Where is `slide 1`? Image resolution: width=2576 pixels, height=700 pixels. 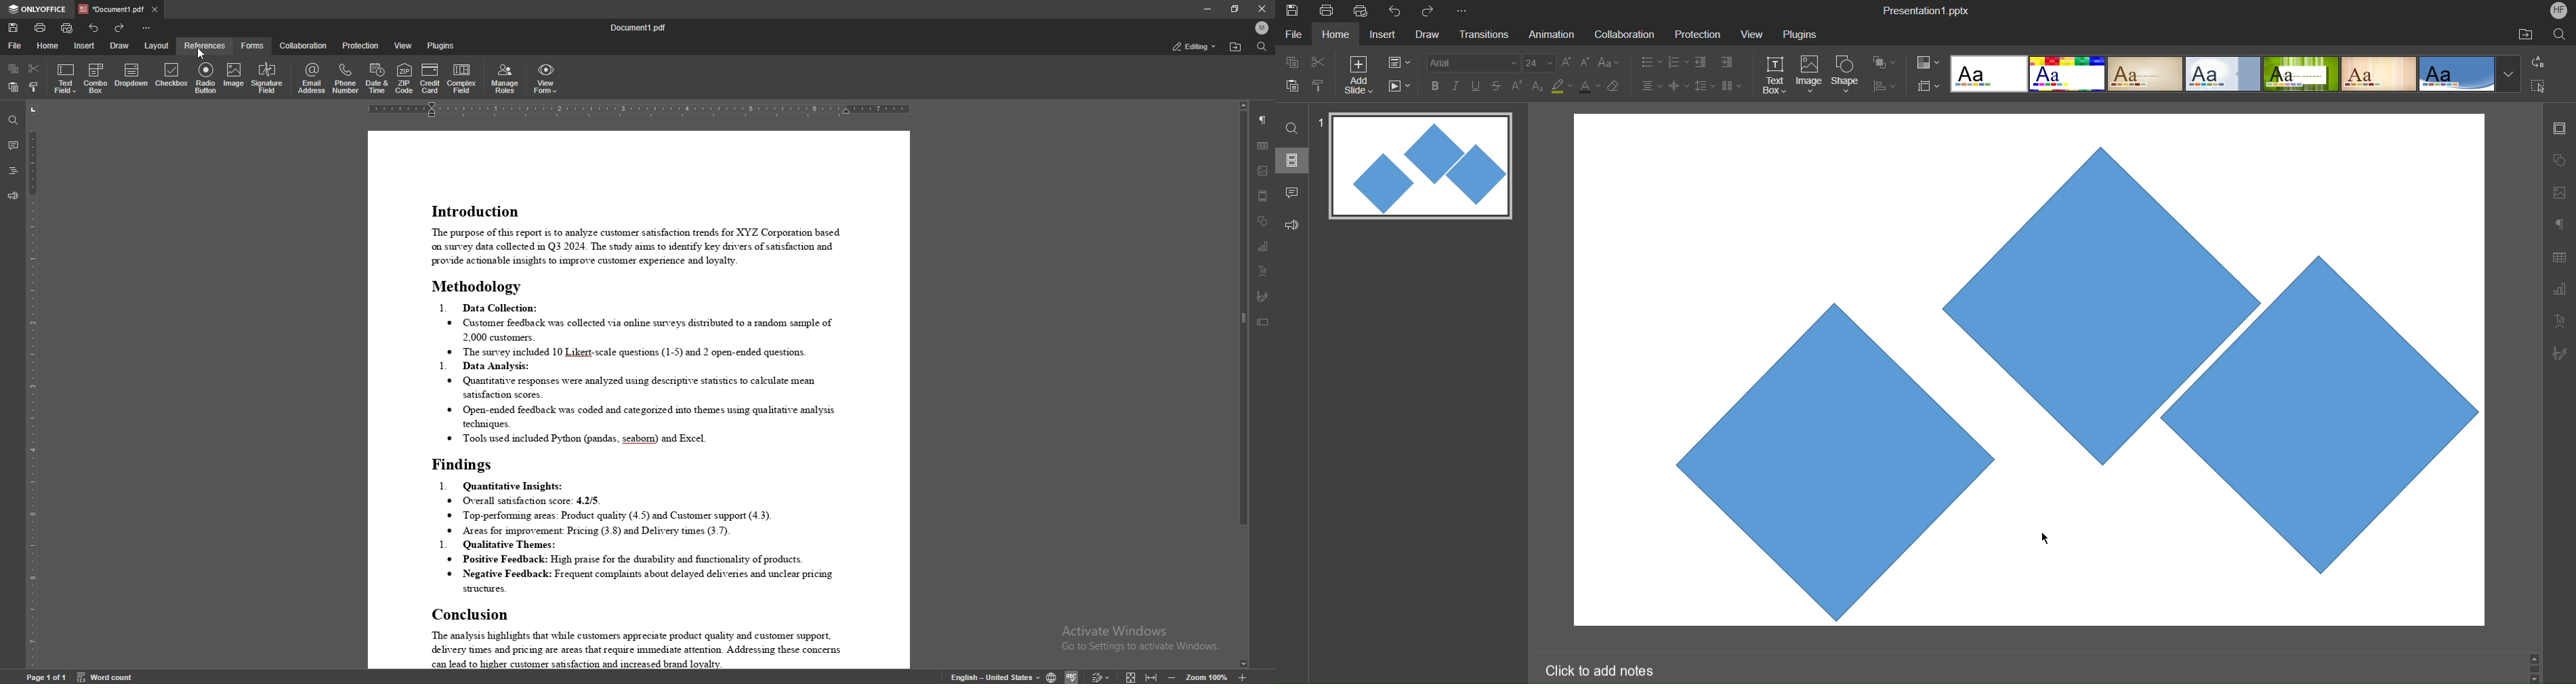 slide 1 is located at coordinates (1417, 167).